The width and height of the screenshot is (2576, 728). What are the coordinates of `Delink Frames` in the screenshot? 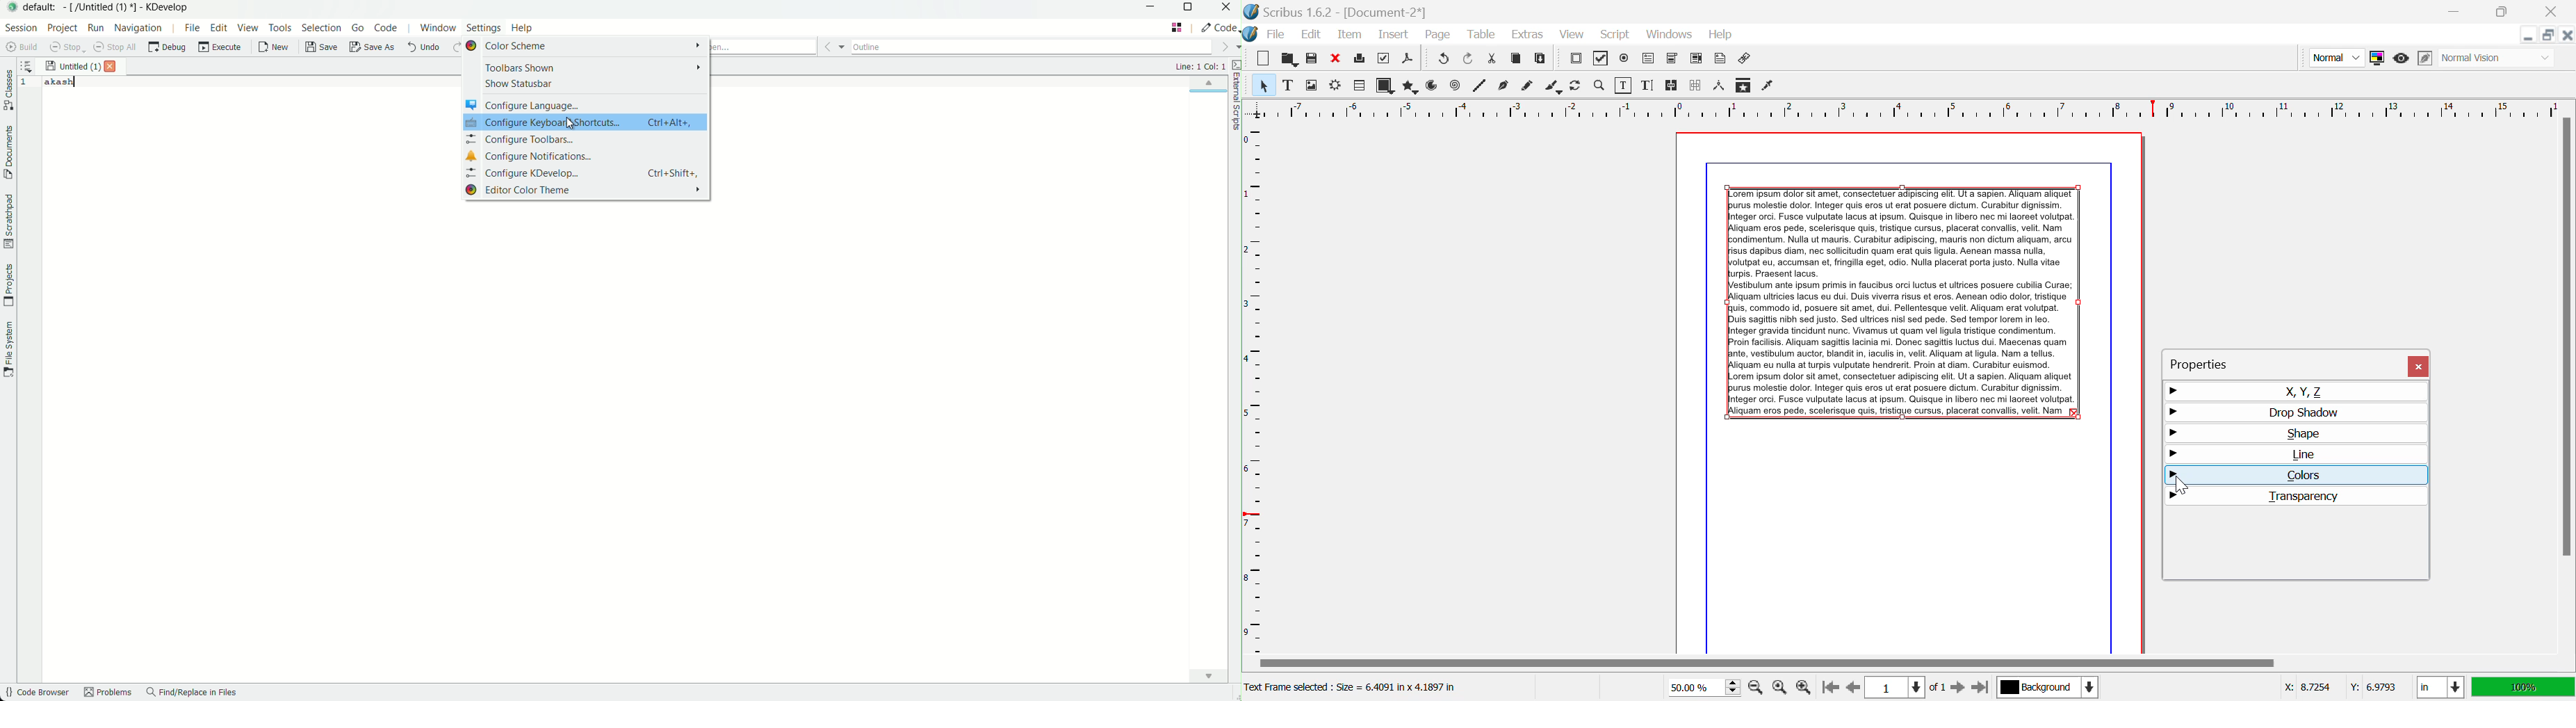 It's located at (1697, 86).